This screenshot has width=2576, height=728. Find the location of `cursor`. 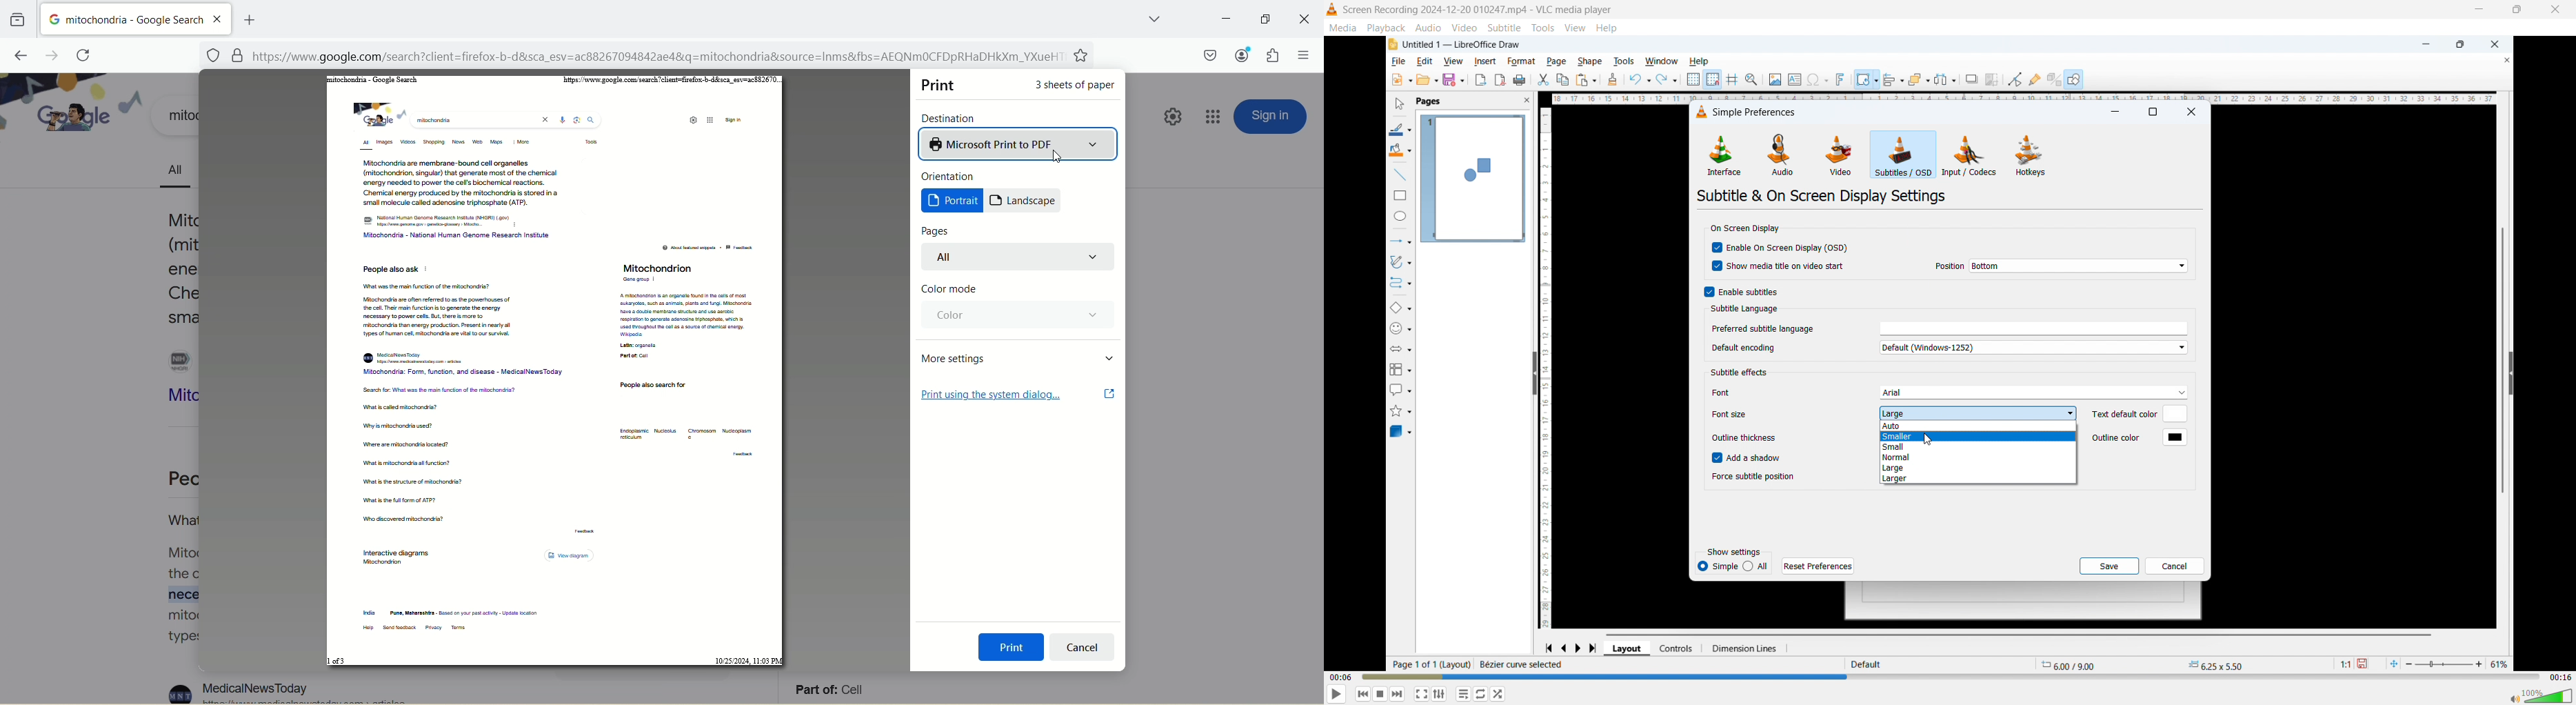

cursor is located at coordinates (1056, 157).